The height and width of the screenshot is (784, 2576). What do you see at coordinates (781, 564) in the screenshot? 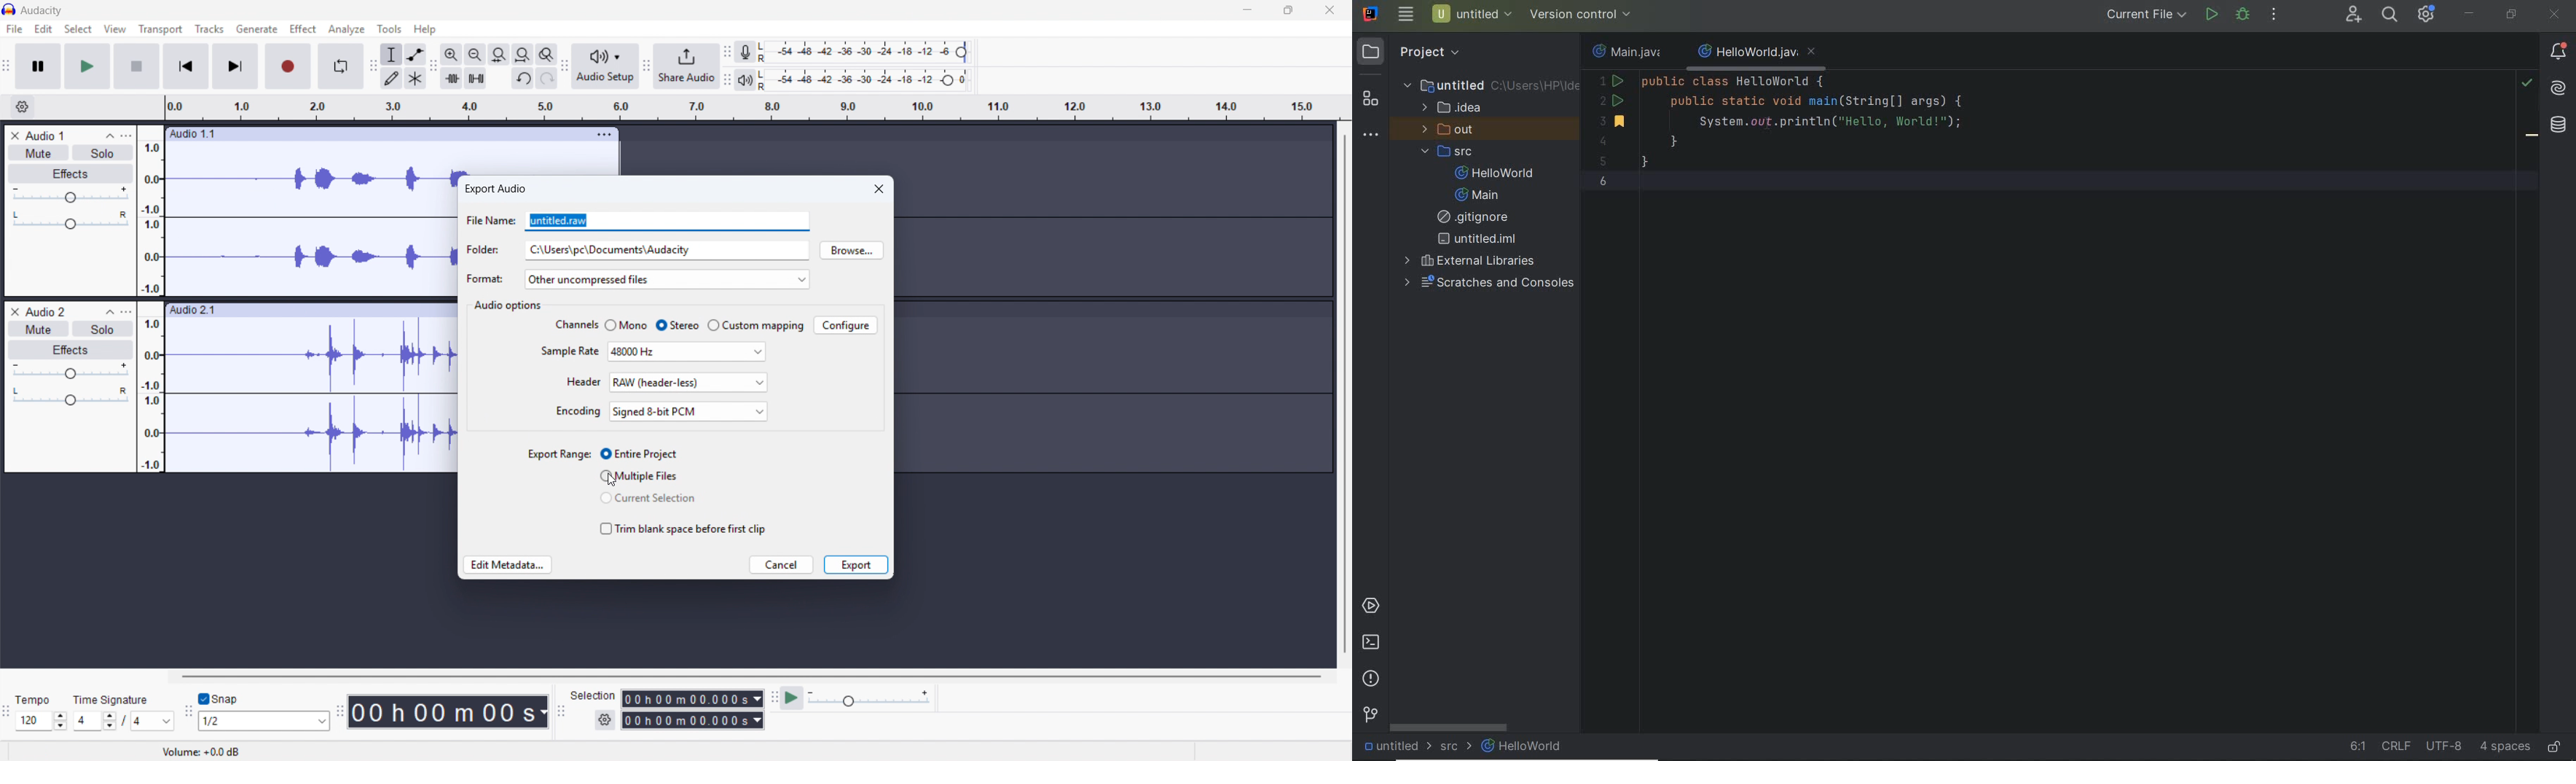
I see `cancel` at bounding box center [781, 564].